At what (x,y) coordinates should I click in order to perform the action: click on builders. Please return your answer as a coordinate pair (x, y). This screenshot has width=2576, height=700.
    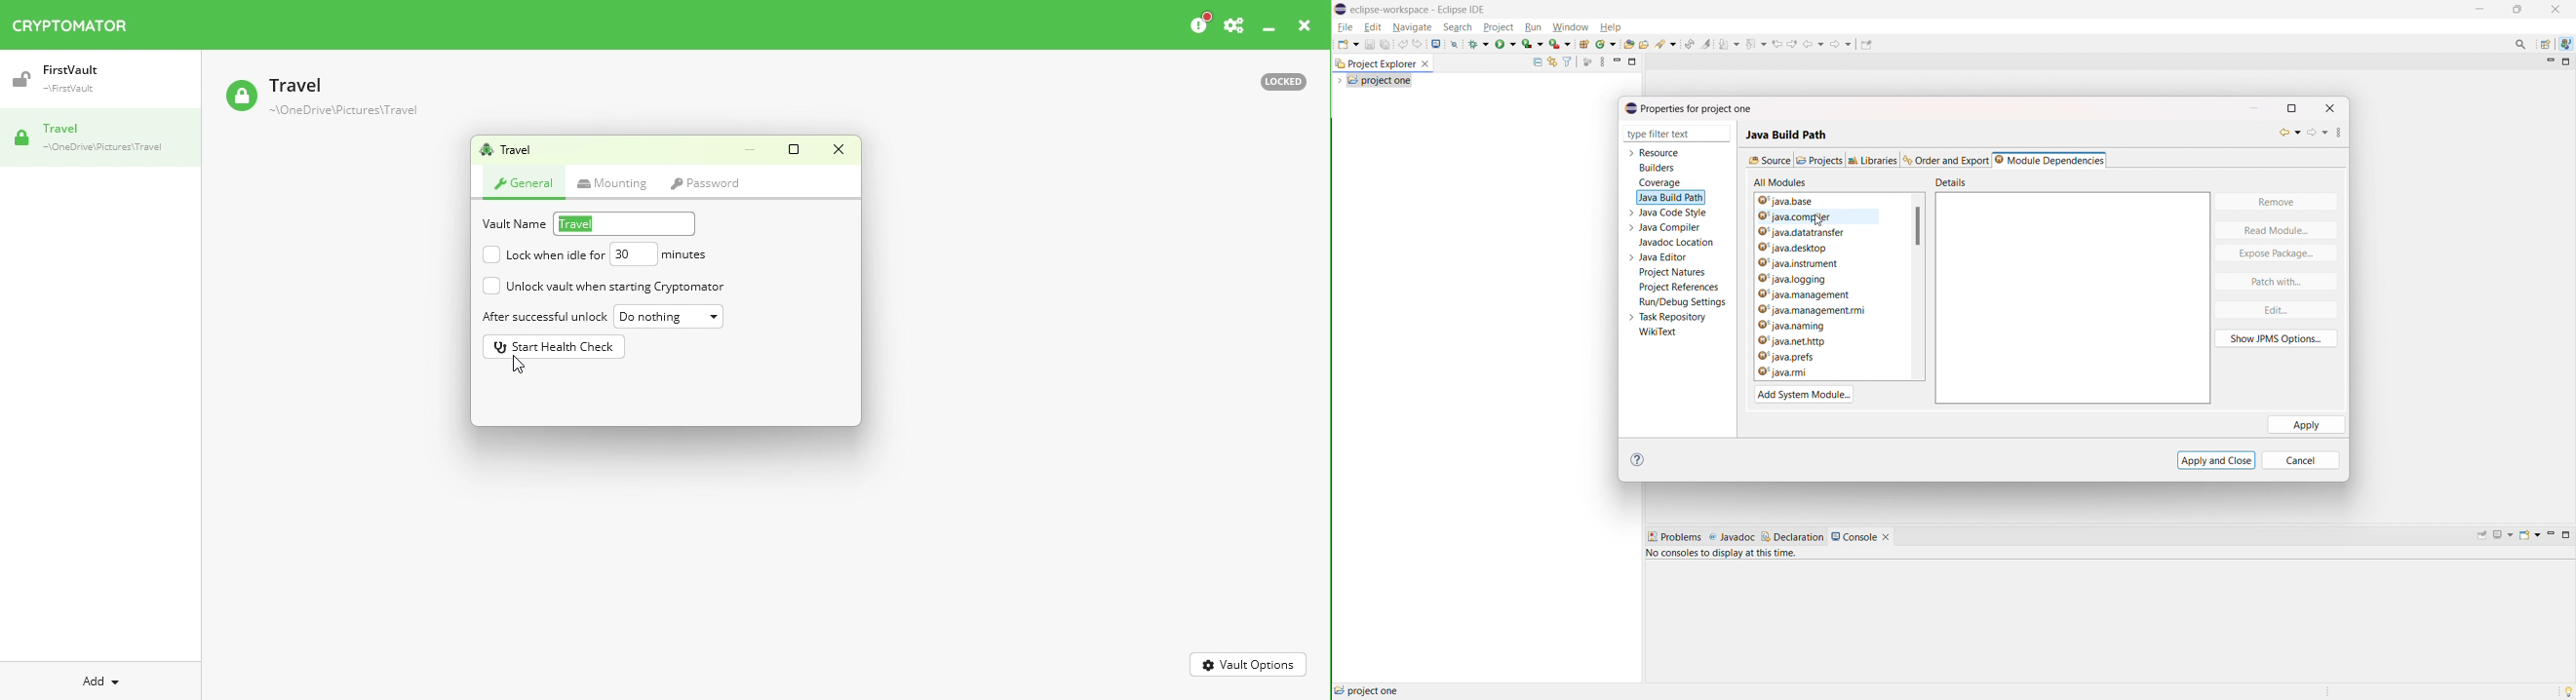
    Looking at the image, I should click on (1657, 168).